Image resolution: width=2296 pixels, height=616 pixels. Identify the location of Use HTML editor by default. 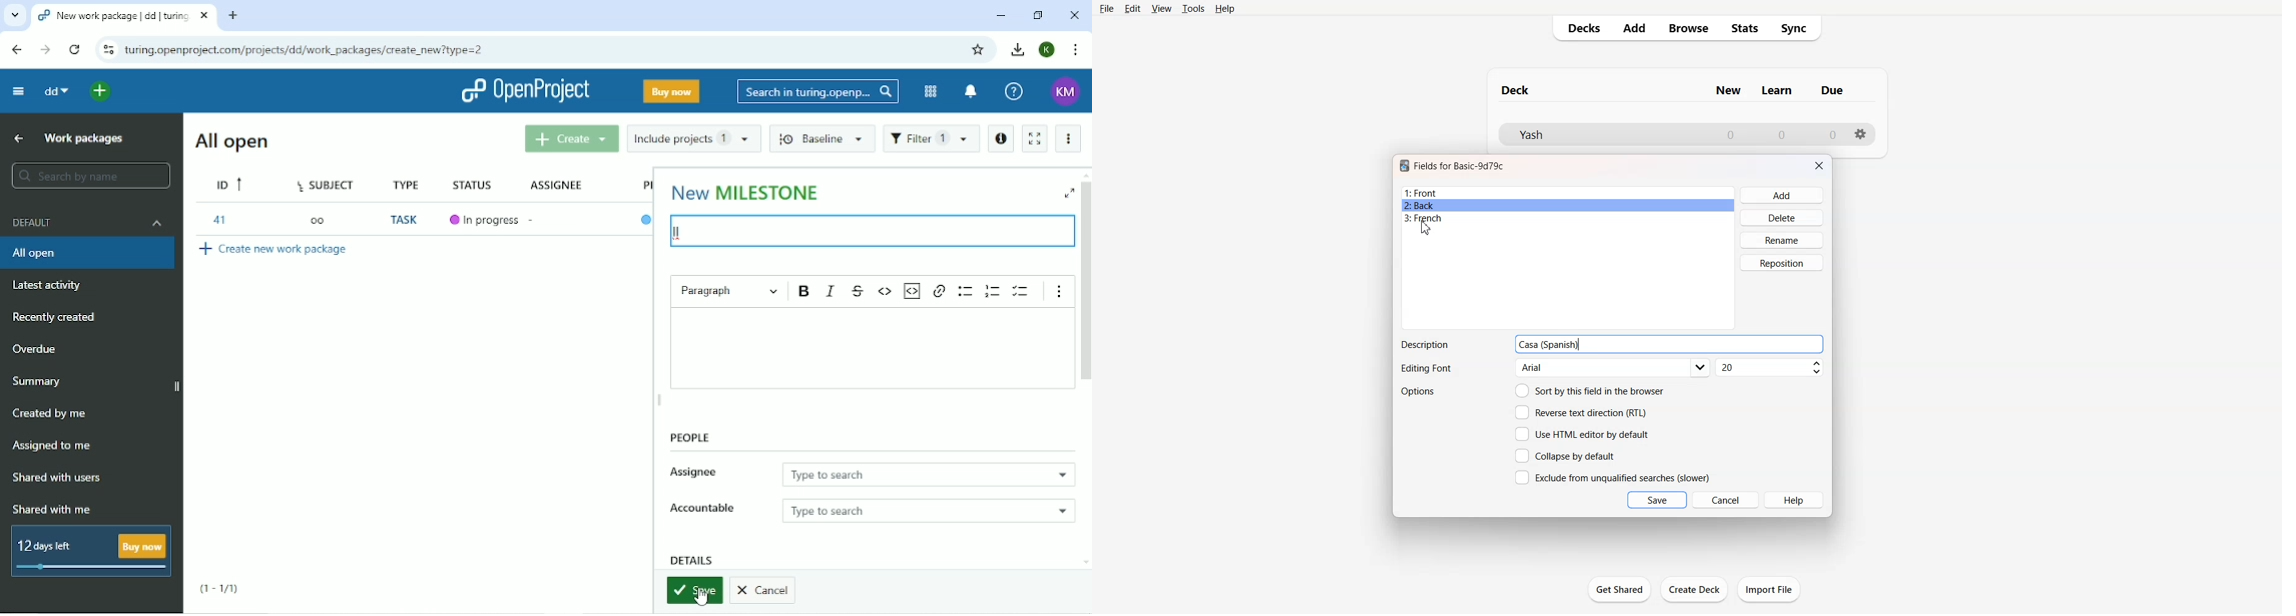
(1582, 434).